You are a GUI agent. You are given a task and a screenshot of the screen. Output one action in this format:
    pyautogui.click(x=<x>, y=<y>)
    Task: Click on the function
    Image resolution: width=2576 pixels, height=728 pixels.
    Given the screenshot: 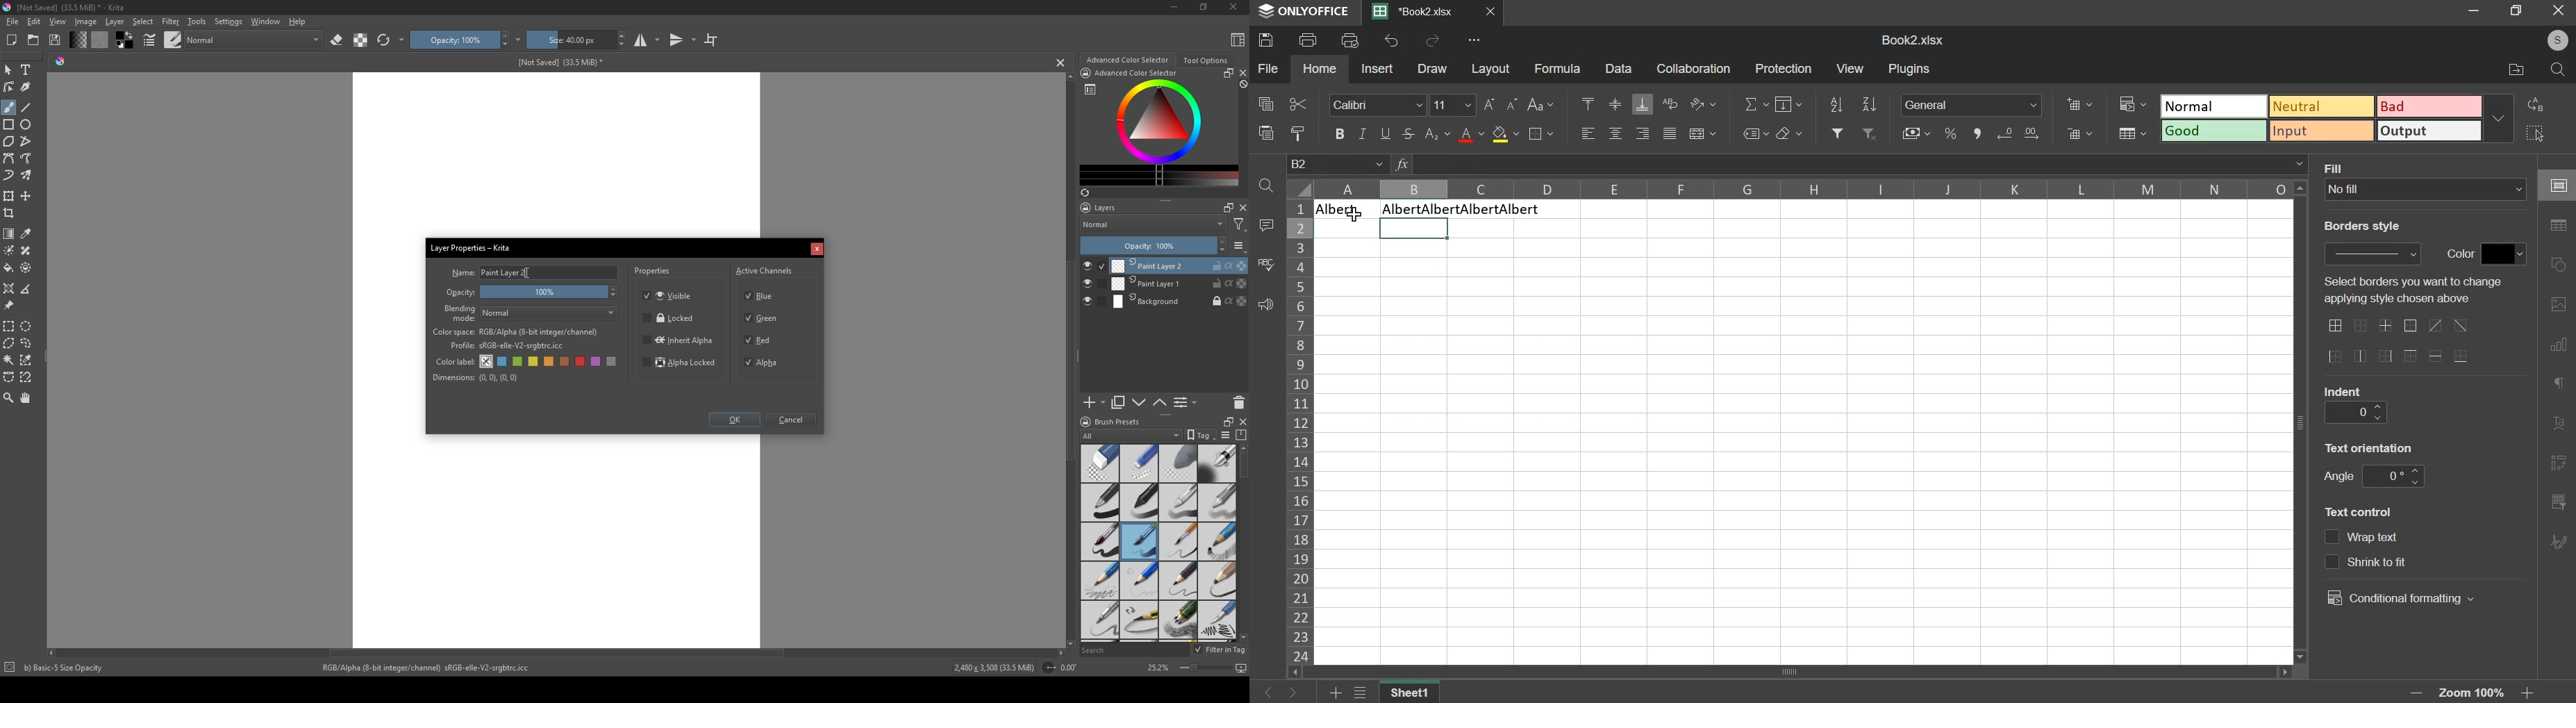 What is the action you would take?
    pyautogui.click(x=1402, y=163)
    